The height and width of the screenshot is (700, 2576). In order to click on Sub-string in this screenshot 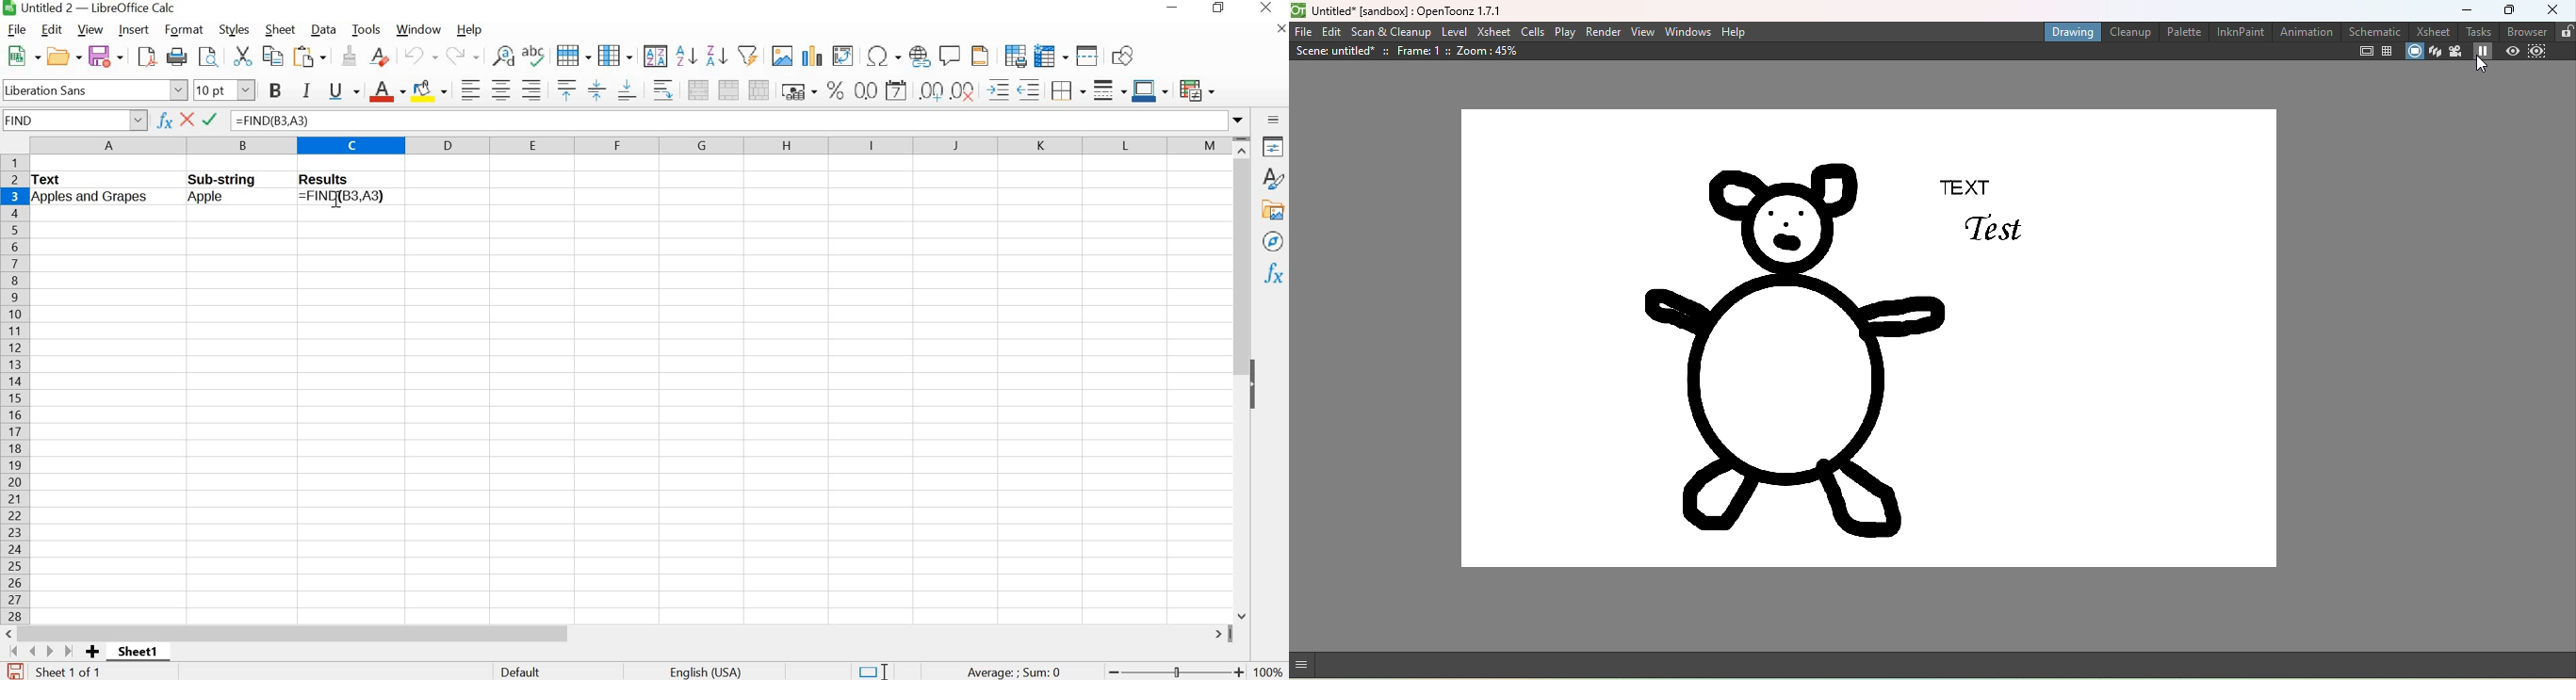, I will do `click(239, 178)`.